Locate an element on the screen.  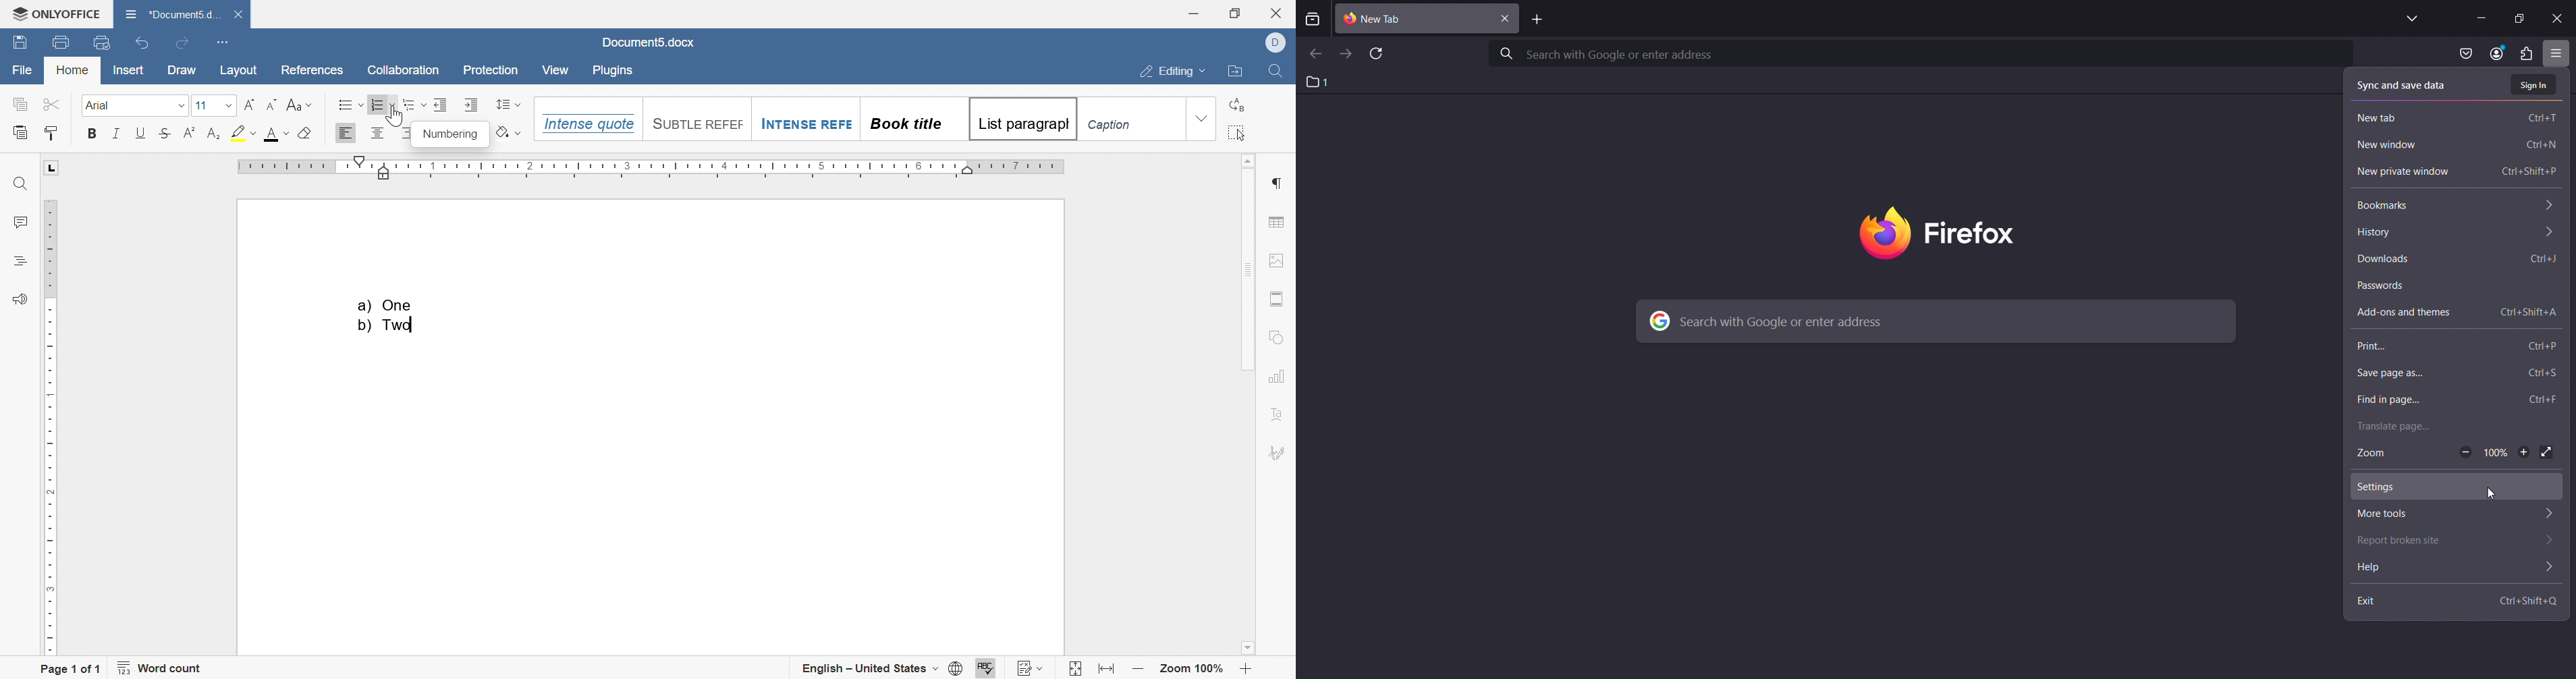
reload is located at coordinates (1379, 55).